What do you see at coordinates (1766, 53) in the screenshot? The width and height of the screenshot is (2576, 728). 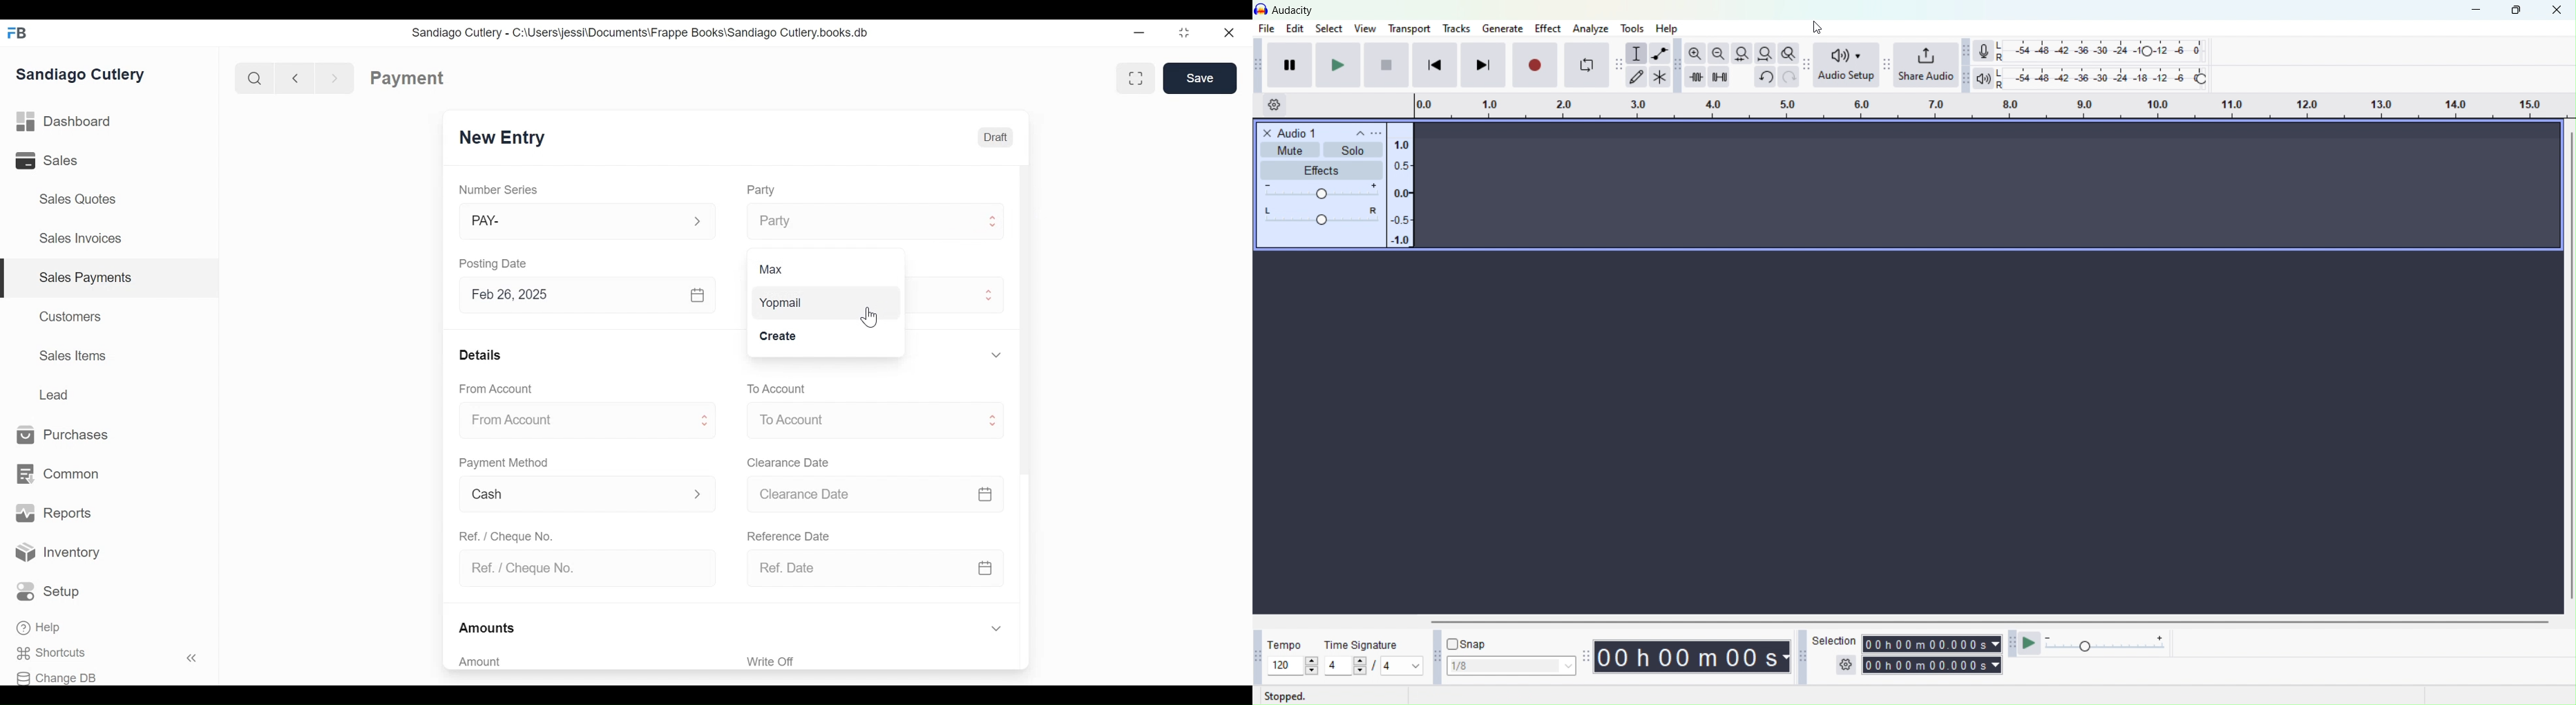 I see `Fit project to width` at bounding box center [1766, 53].